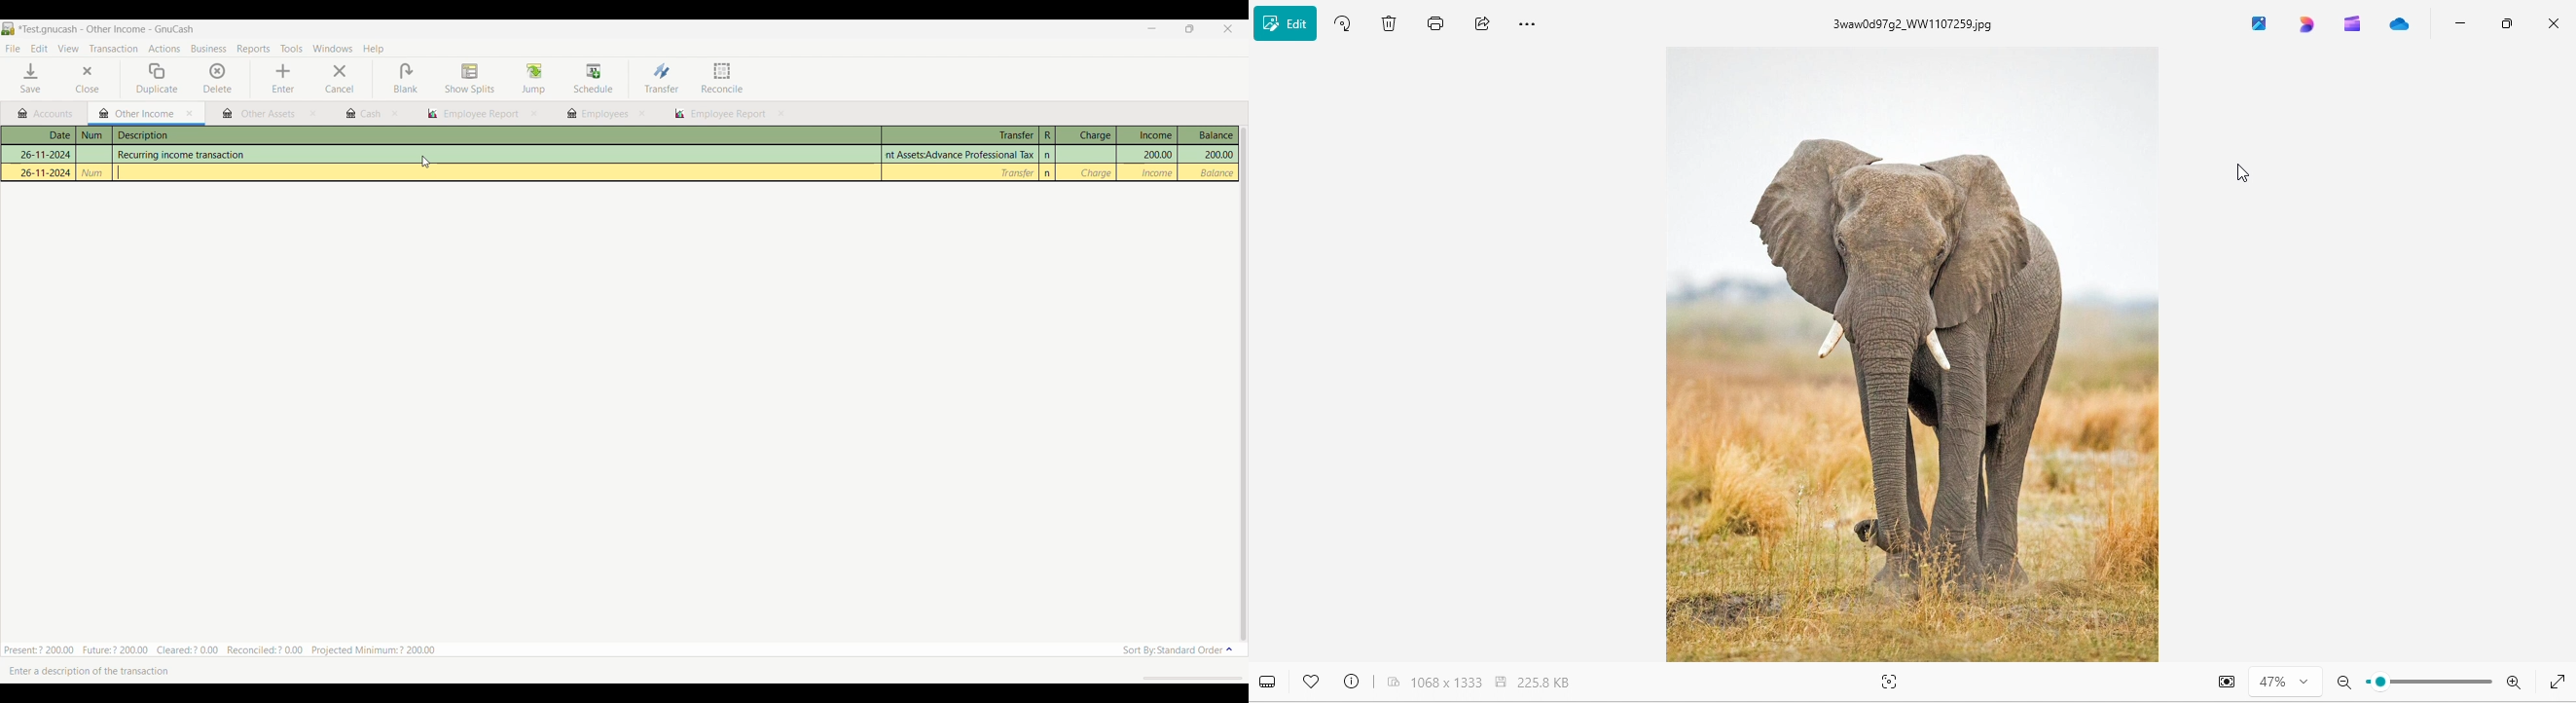 The image size is (2576, 728). Describe the element at coordinates (362, 114) in the screenshot. I see `cash` at that location.